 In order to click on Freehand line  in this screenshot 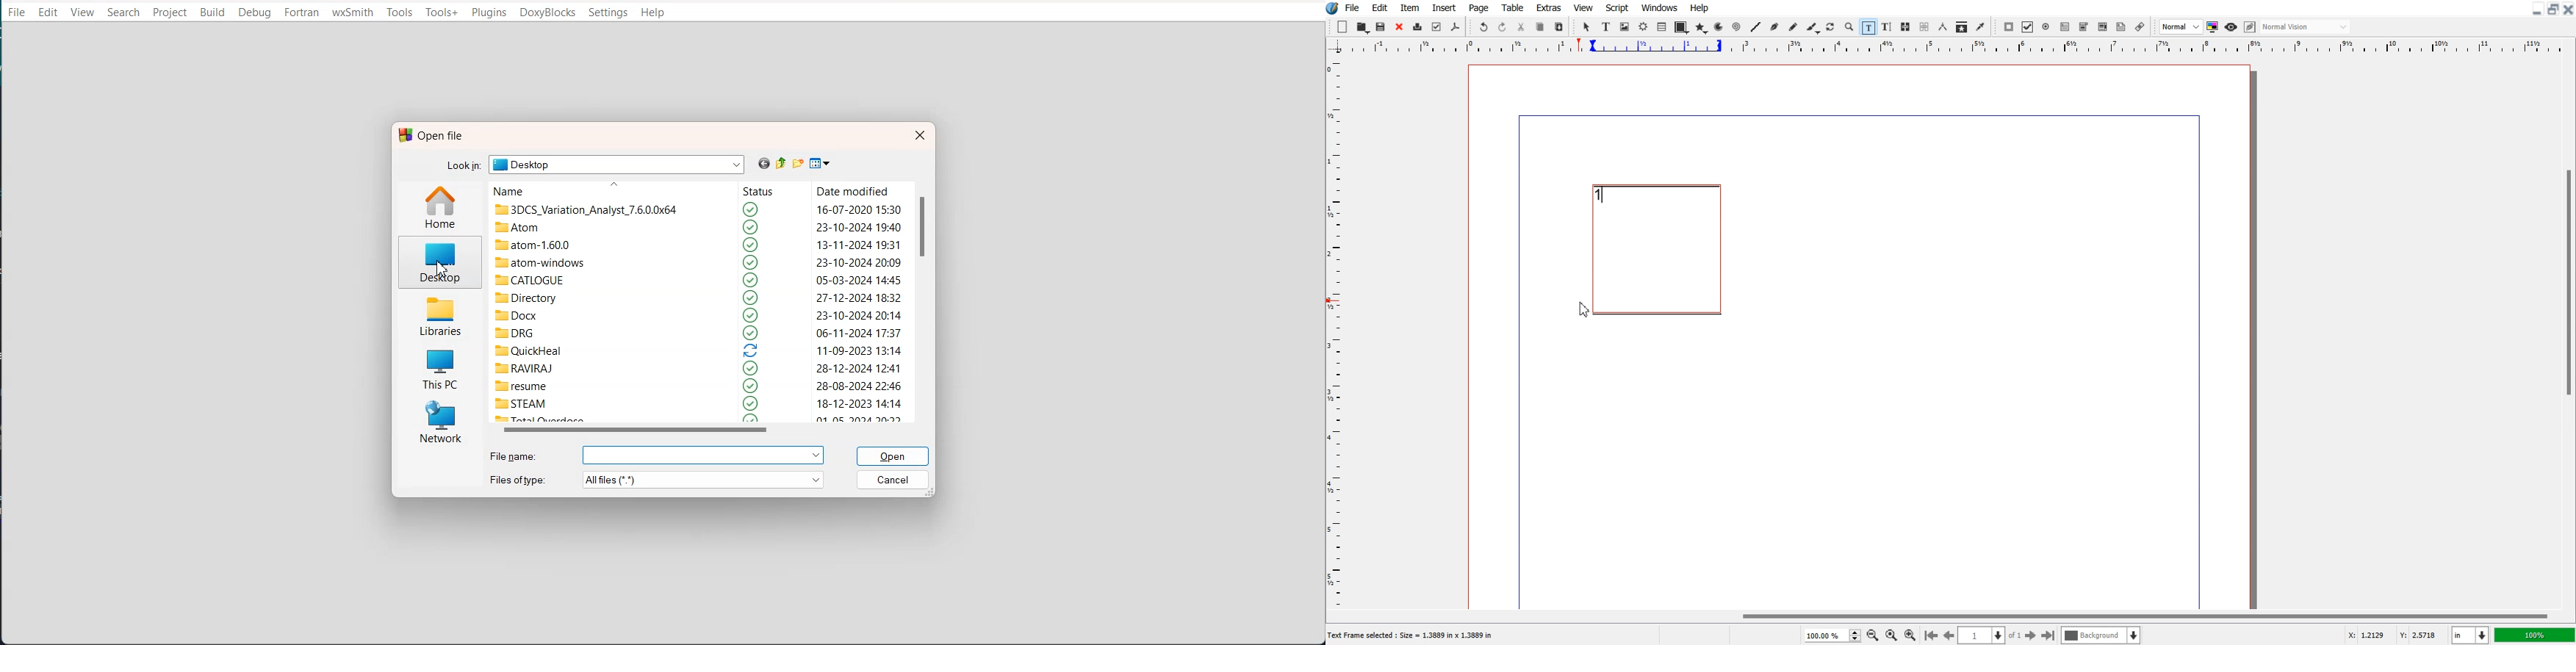, I will do `click(1793, 27)`.